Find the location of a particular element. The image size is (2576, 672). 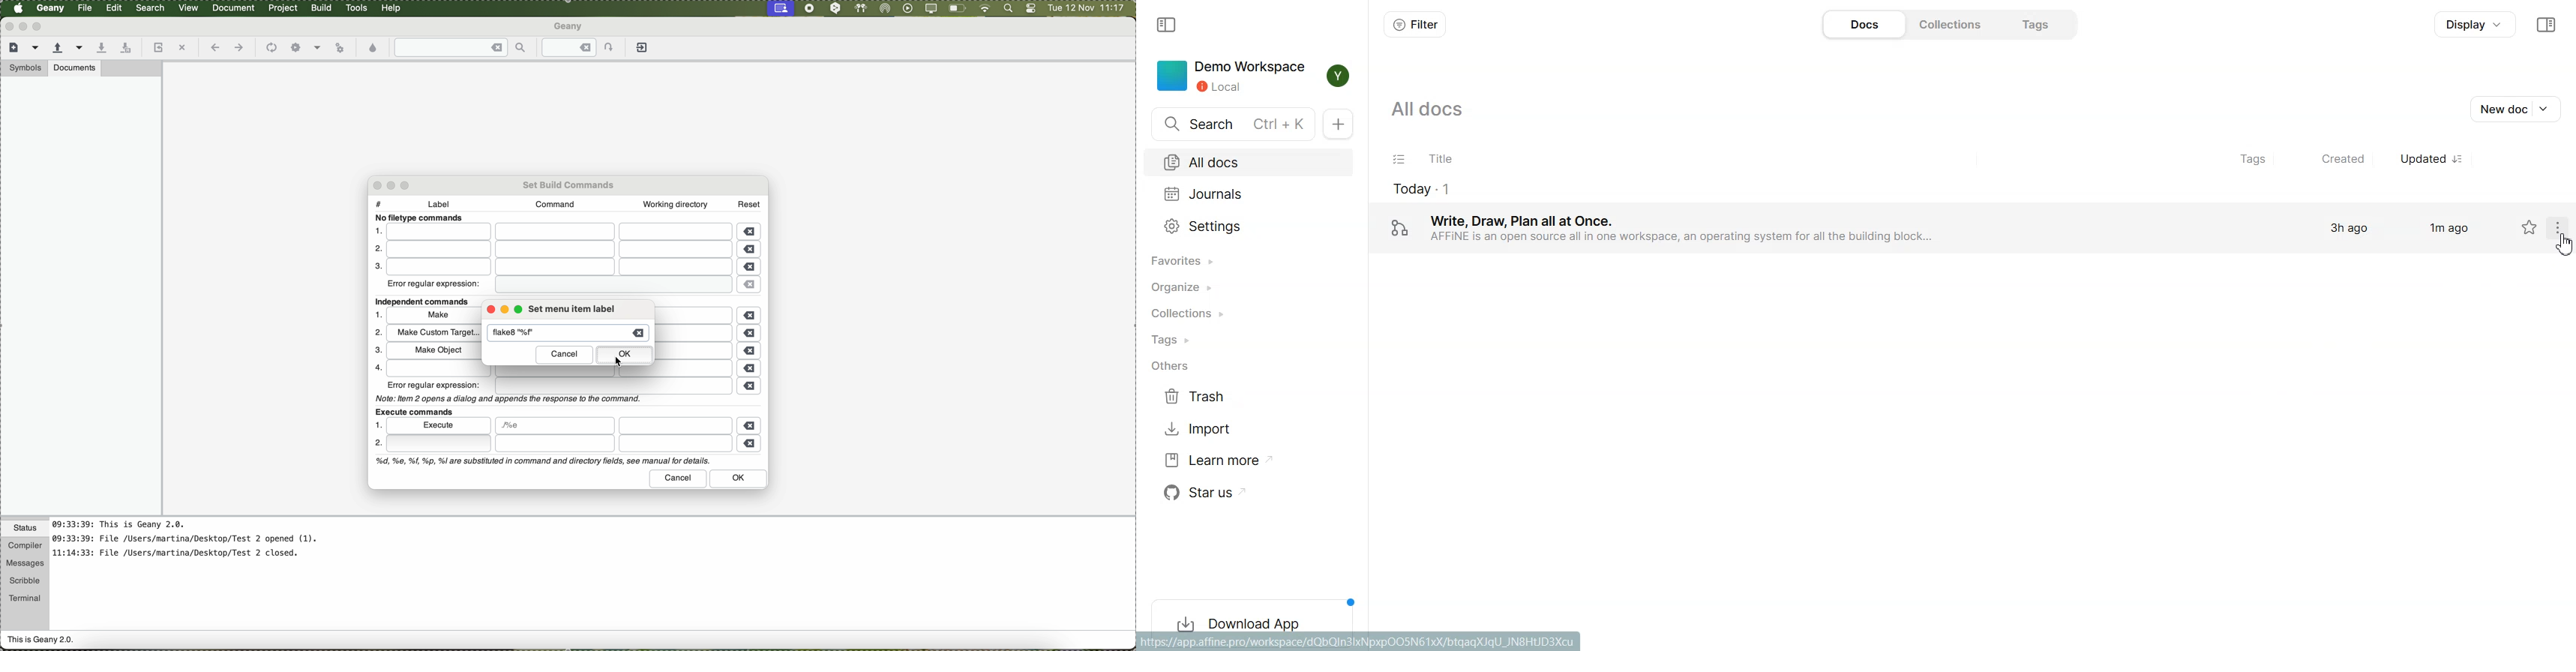

Others is located at coordinates (1249, 367).